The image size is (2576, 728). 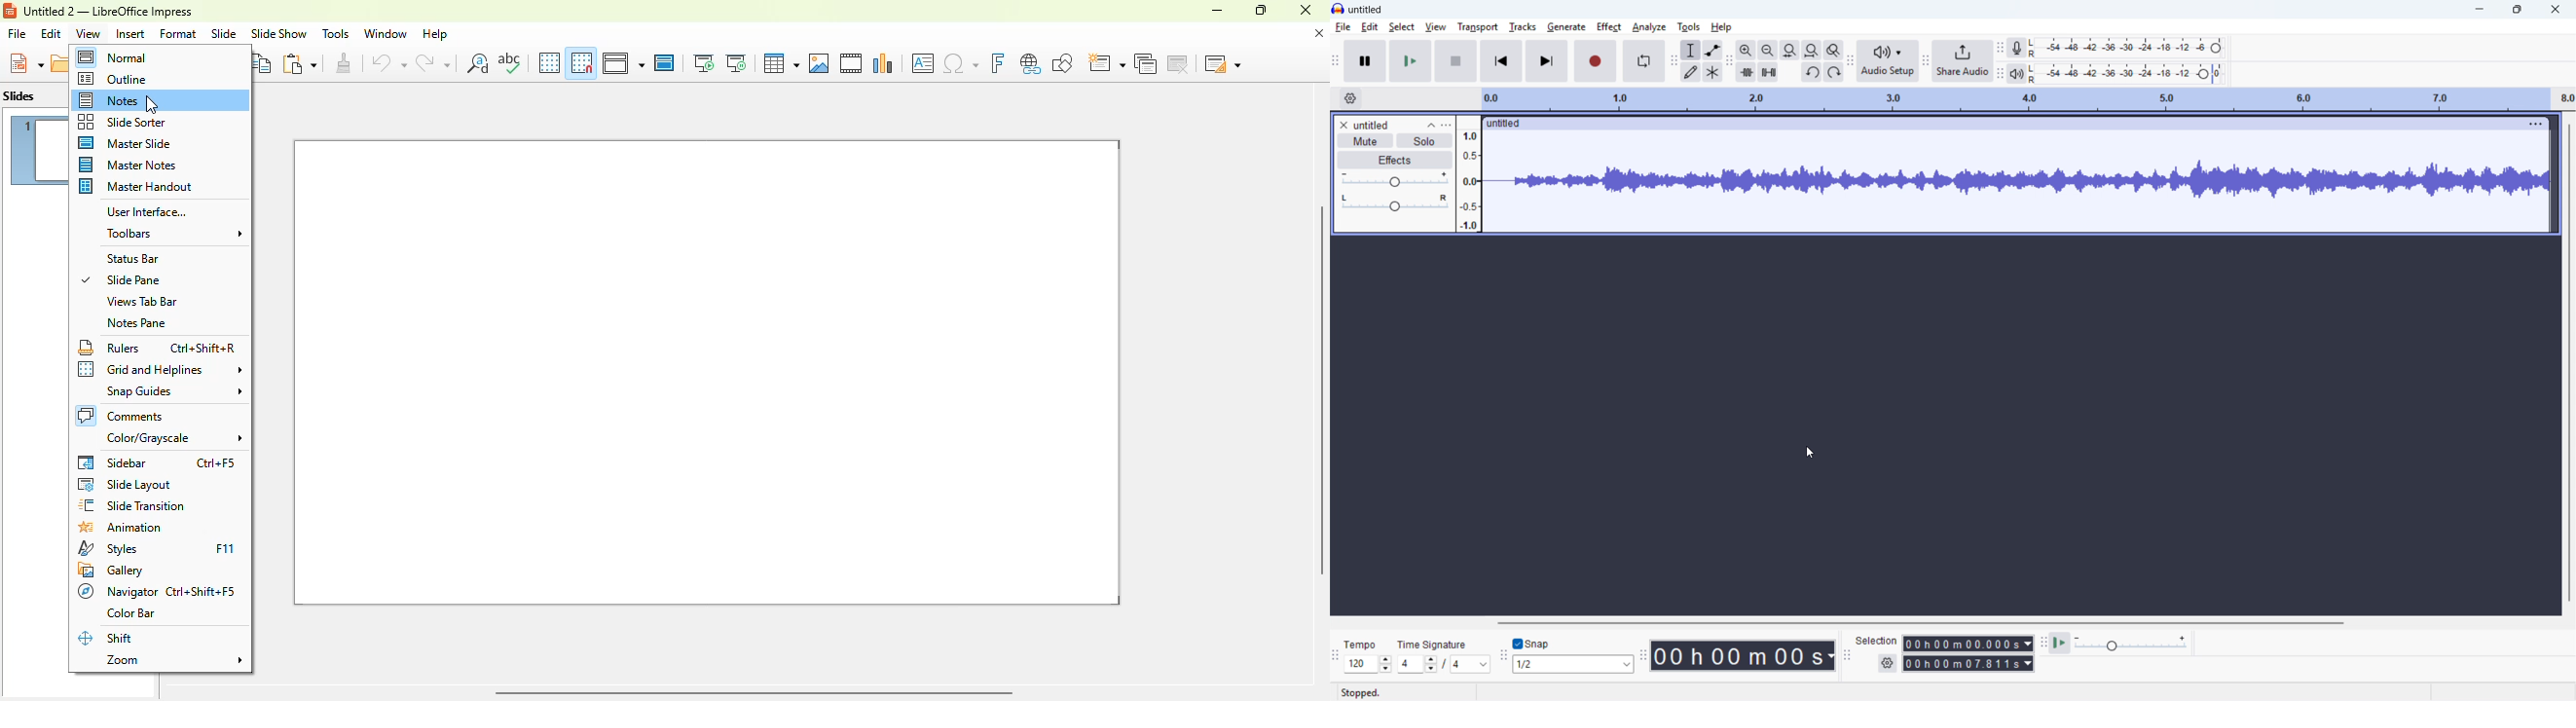 I want to click on duplicate slide, so click(x=1145, y=62).